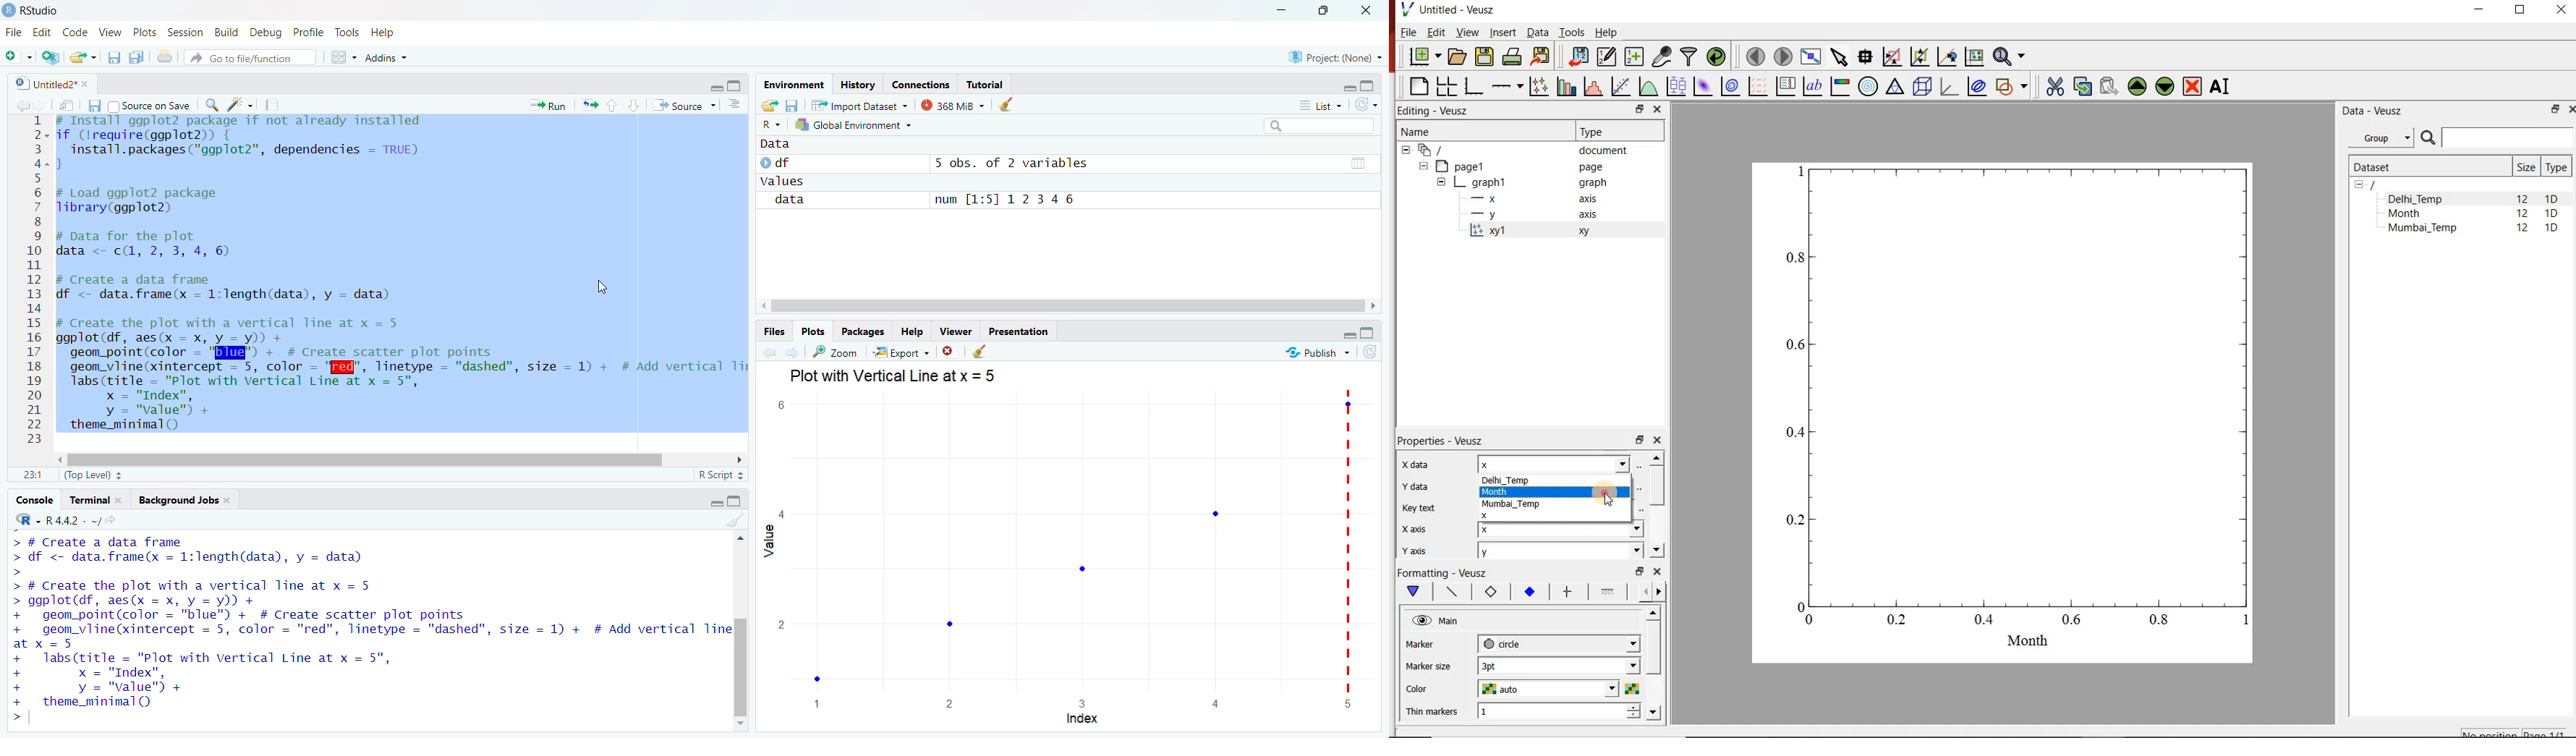 The height and width of the screenshot is (756, 2576). What do you see at coordinates (1023, 331) in the screenshot?
I see `Presentation` at bounding box center [1023, 331].